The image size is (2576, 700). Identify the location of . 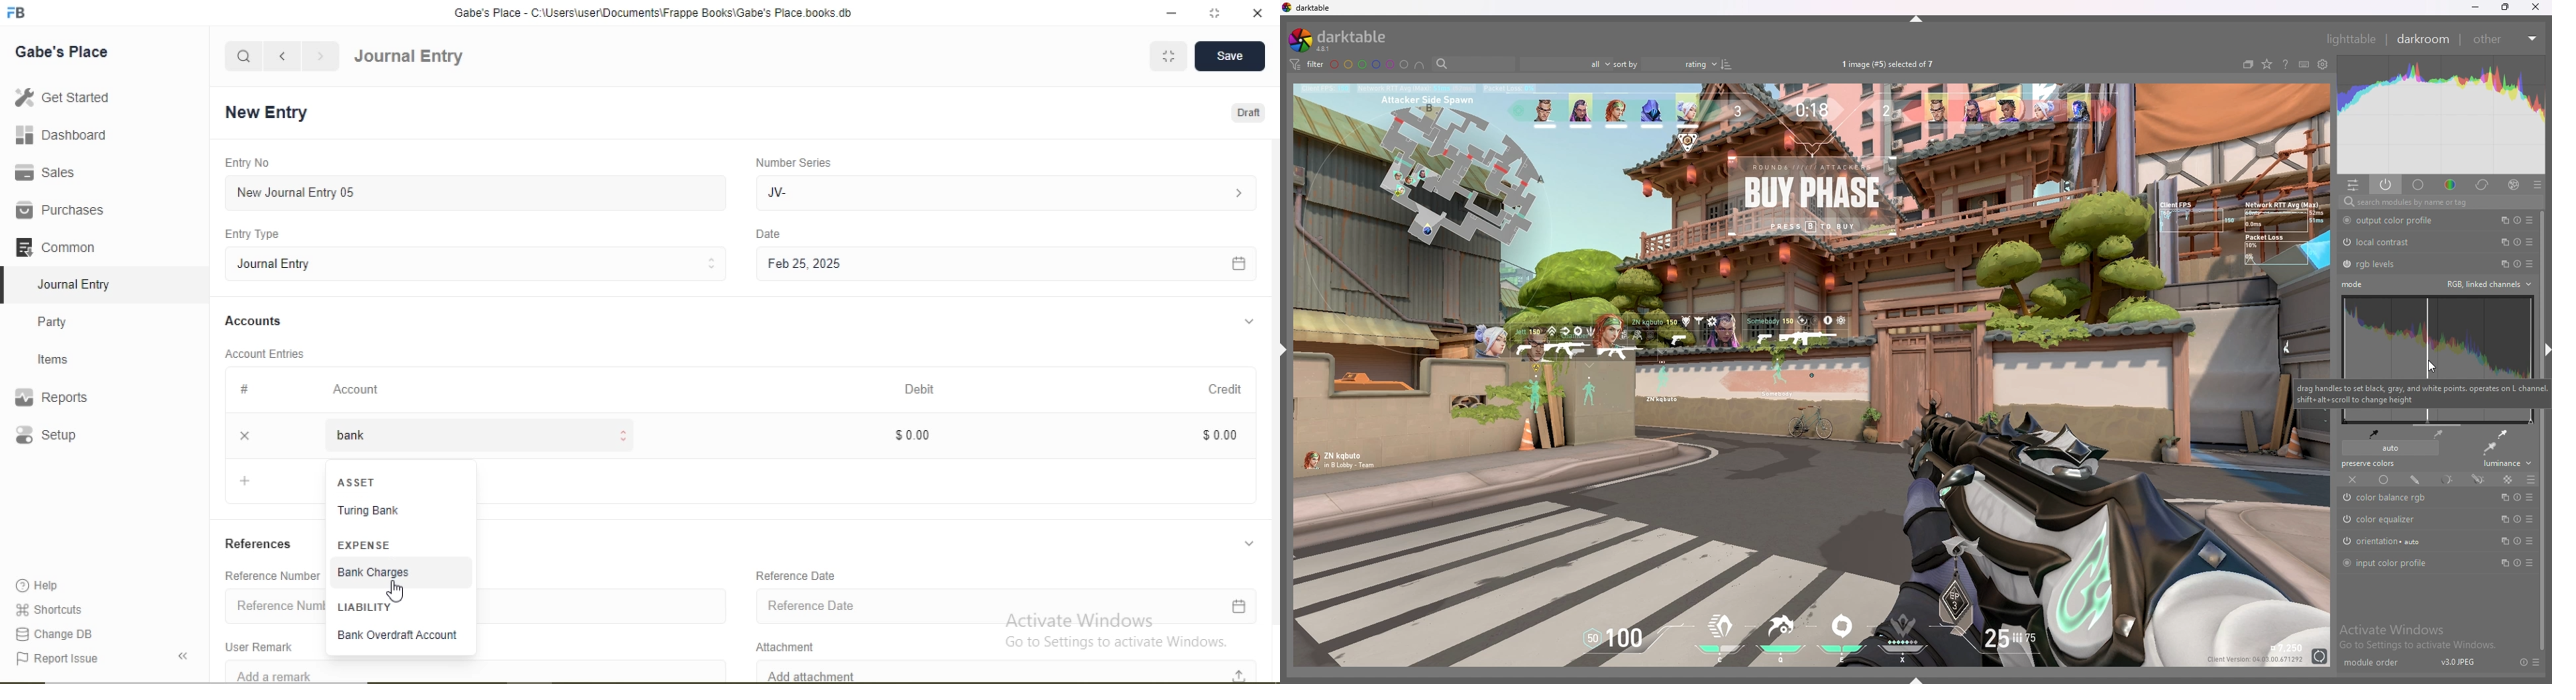
(246, 389).